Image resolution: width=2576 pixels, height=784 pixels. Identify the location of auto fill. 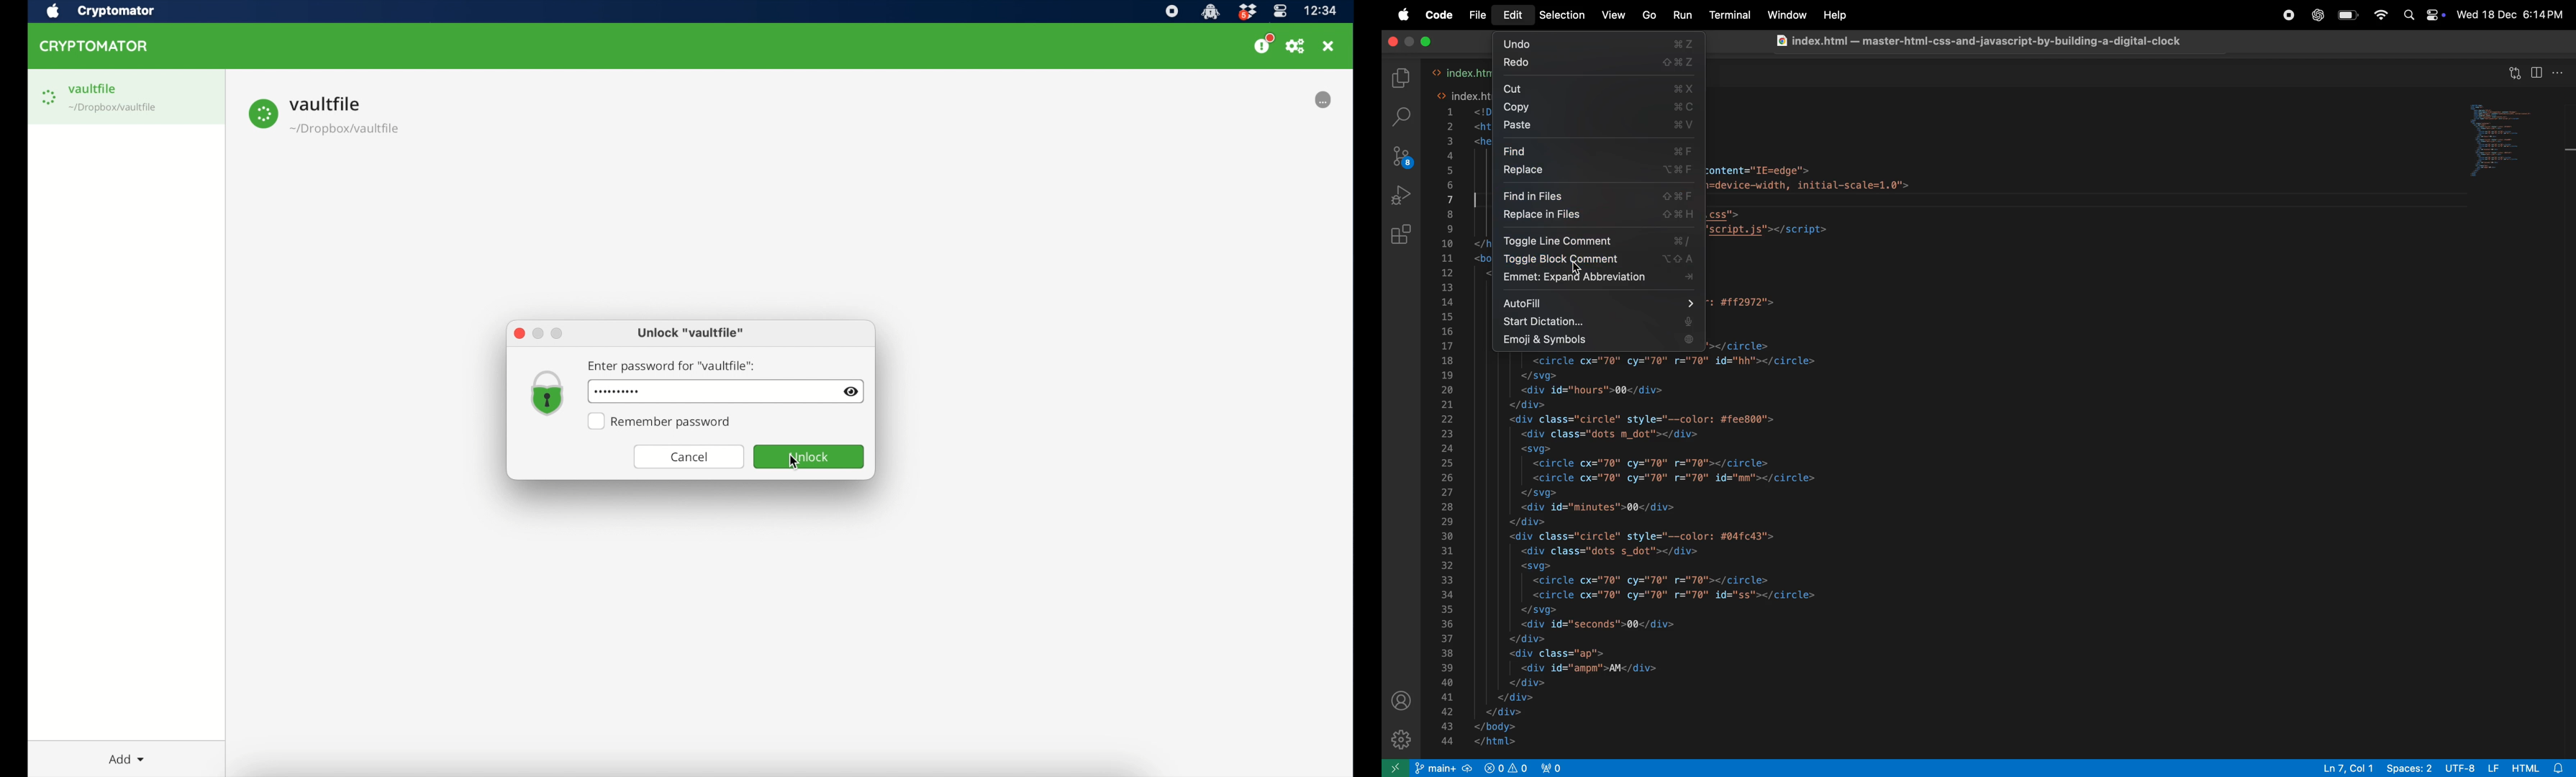
(1600, 301).